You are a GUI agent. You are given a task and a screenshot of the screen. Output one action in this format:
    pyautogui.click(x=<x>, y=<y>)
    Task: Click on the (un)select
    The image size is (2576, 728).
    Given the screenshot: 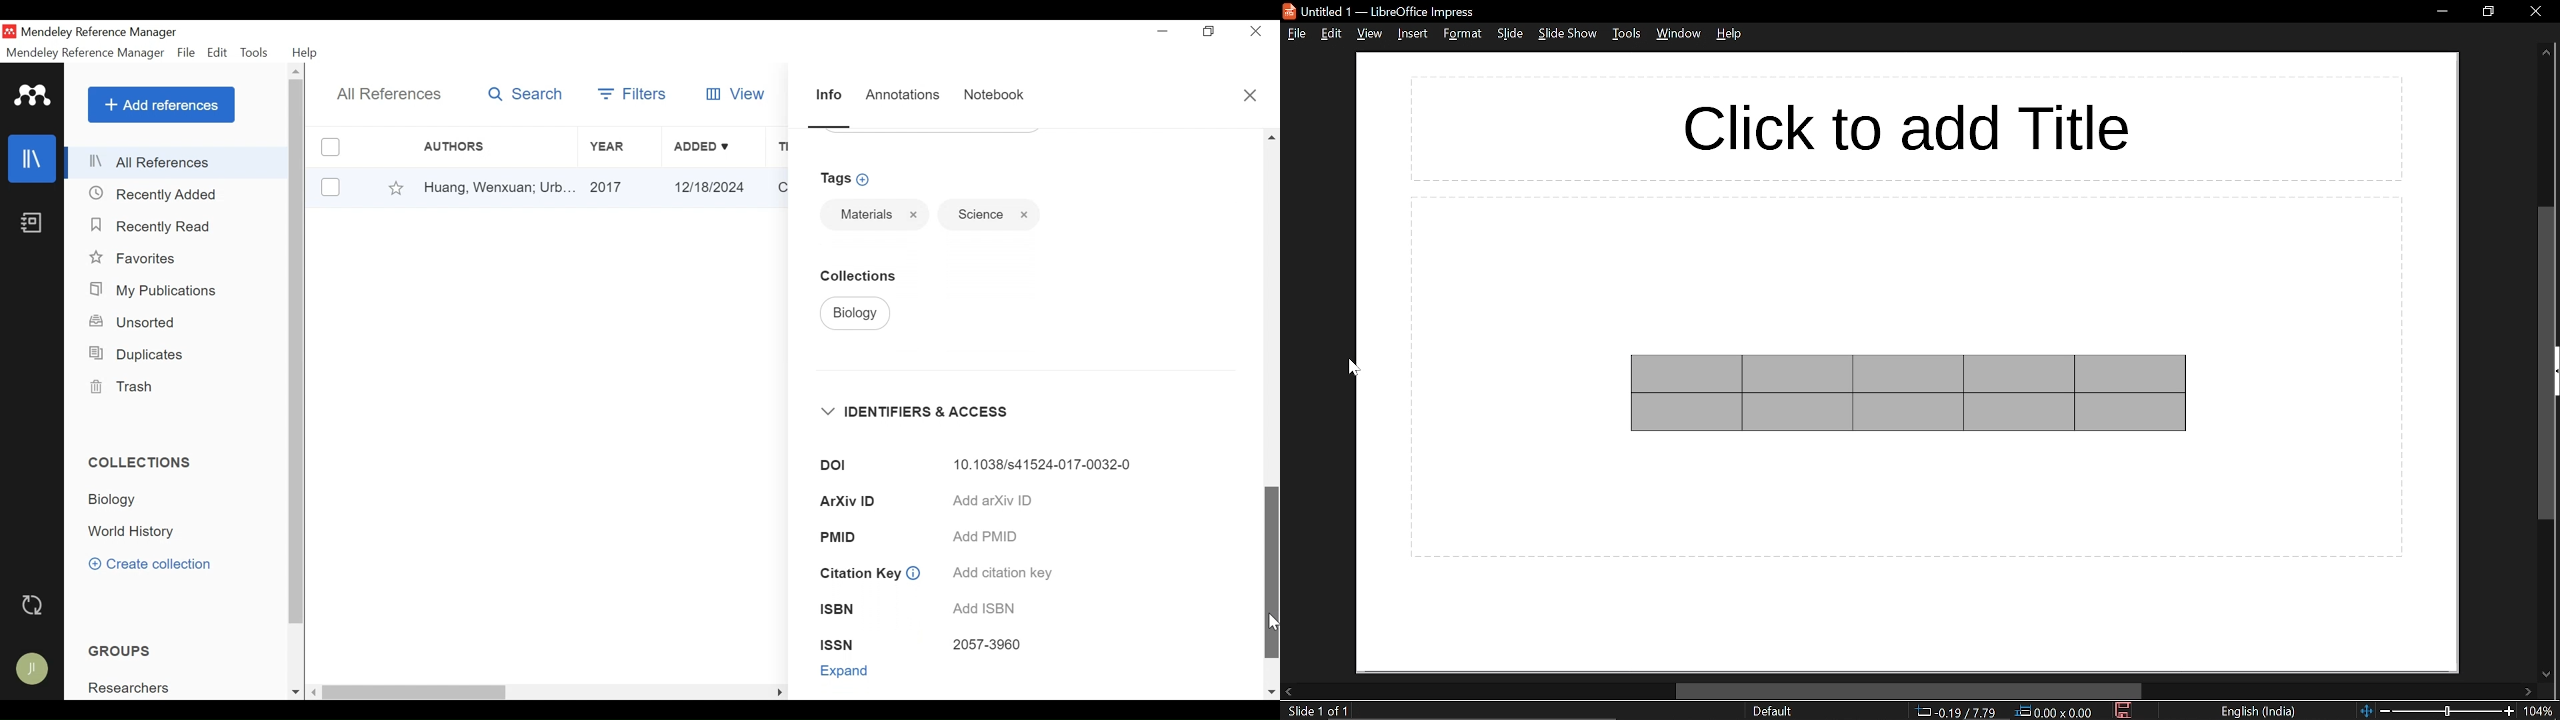 What is the action you would take?
    pyautogui.click(x=329, y=187)
    